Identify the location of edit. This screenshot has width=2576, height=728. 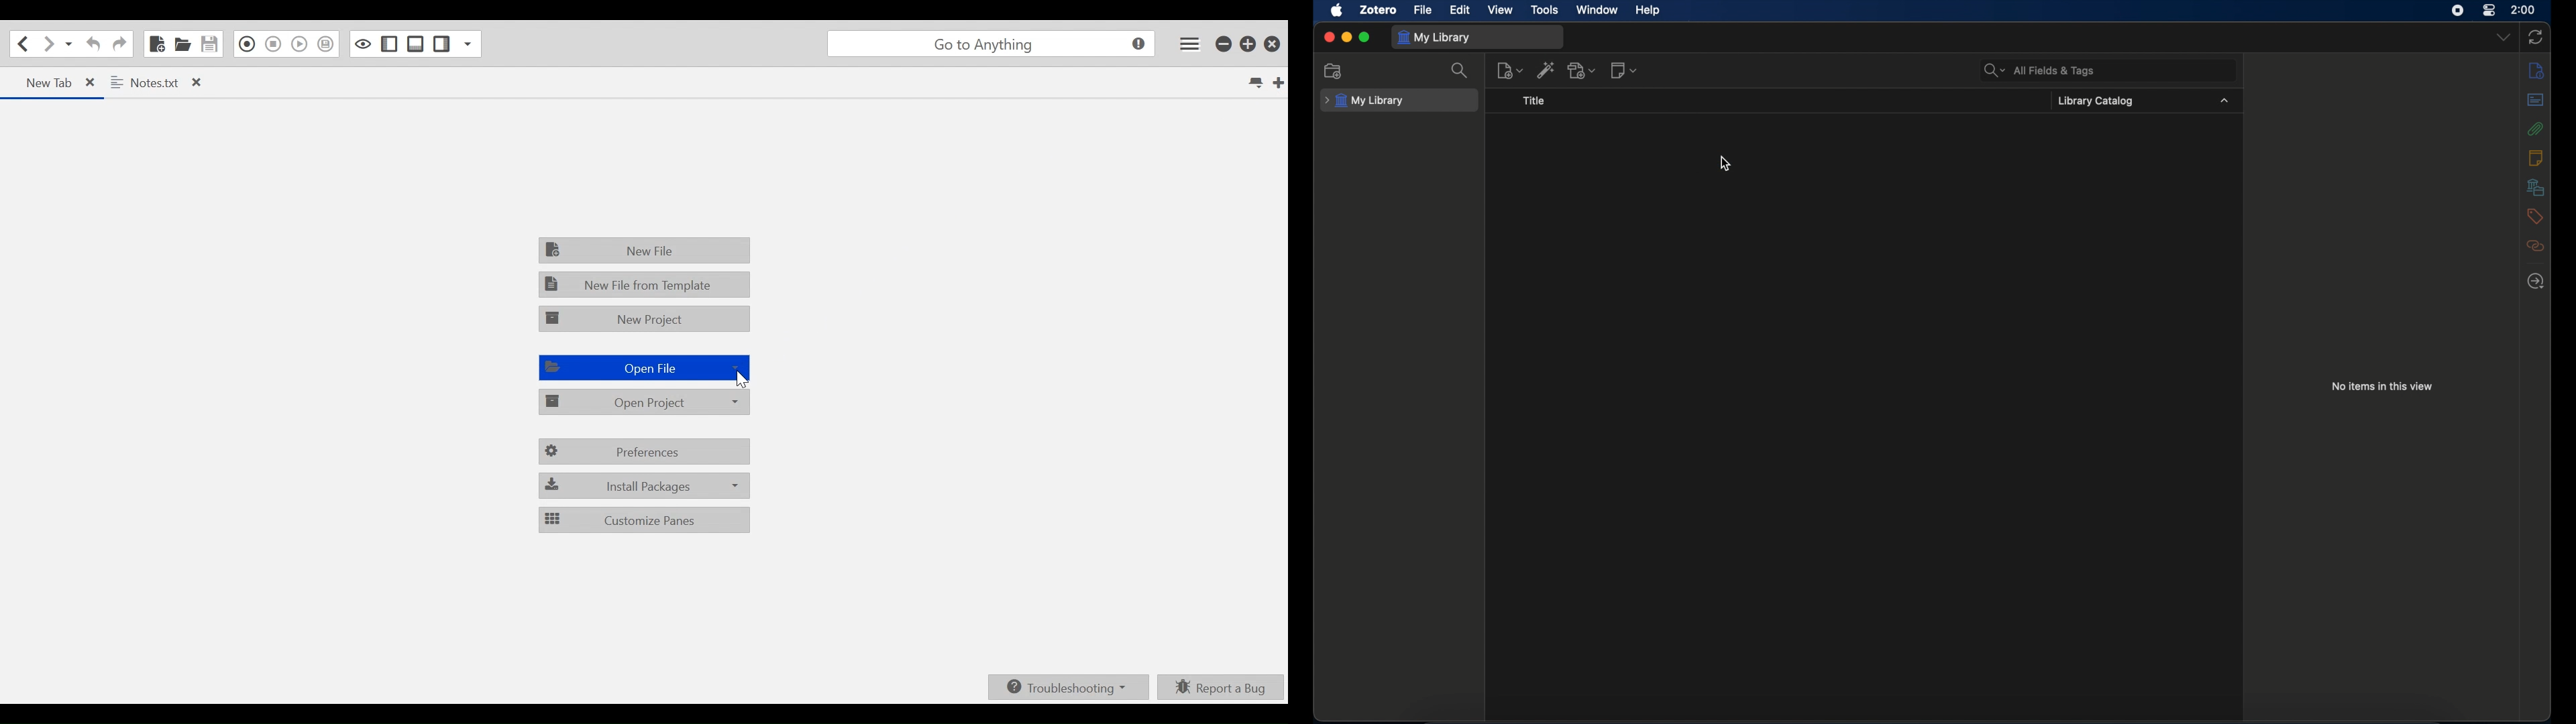
(1461, 9).